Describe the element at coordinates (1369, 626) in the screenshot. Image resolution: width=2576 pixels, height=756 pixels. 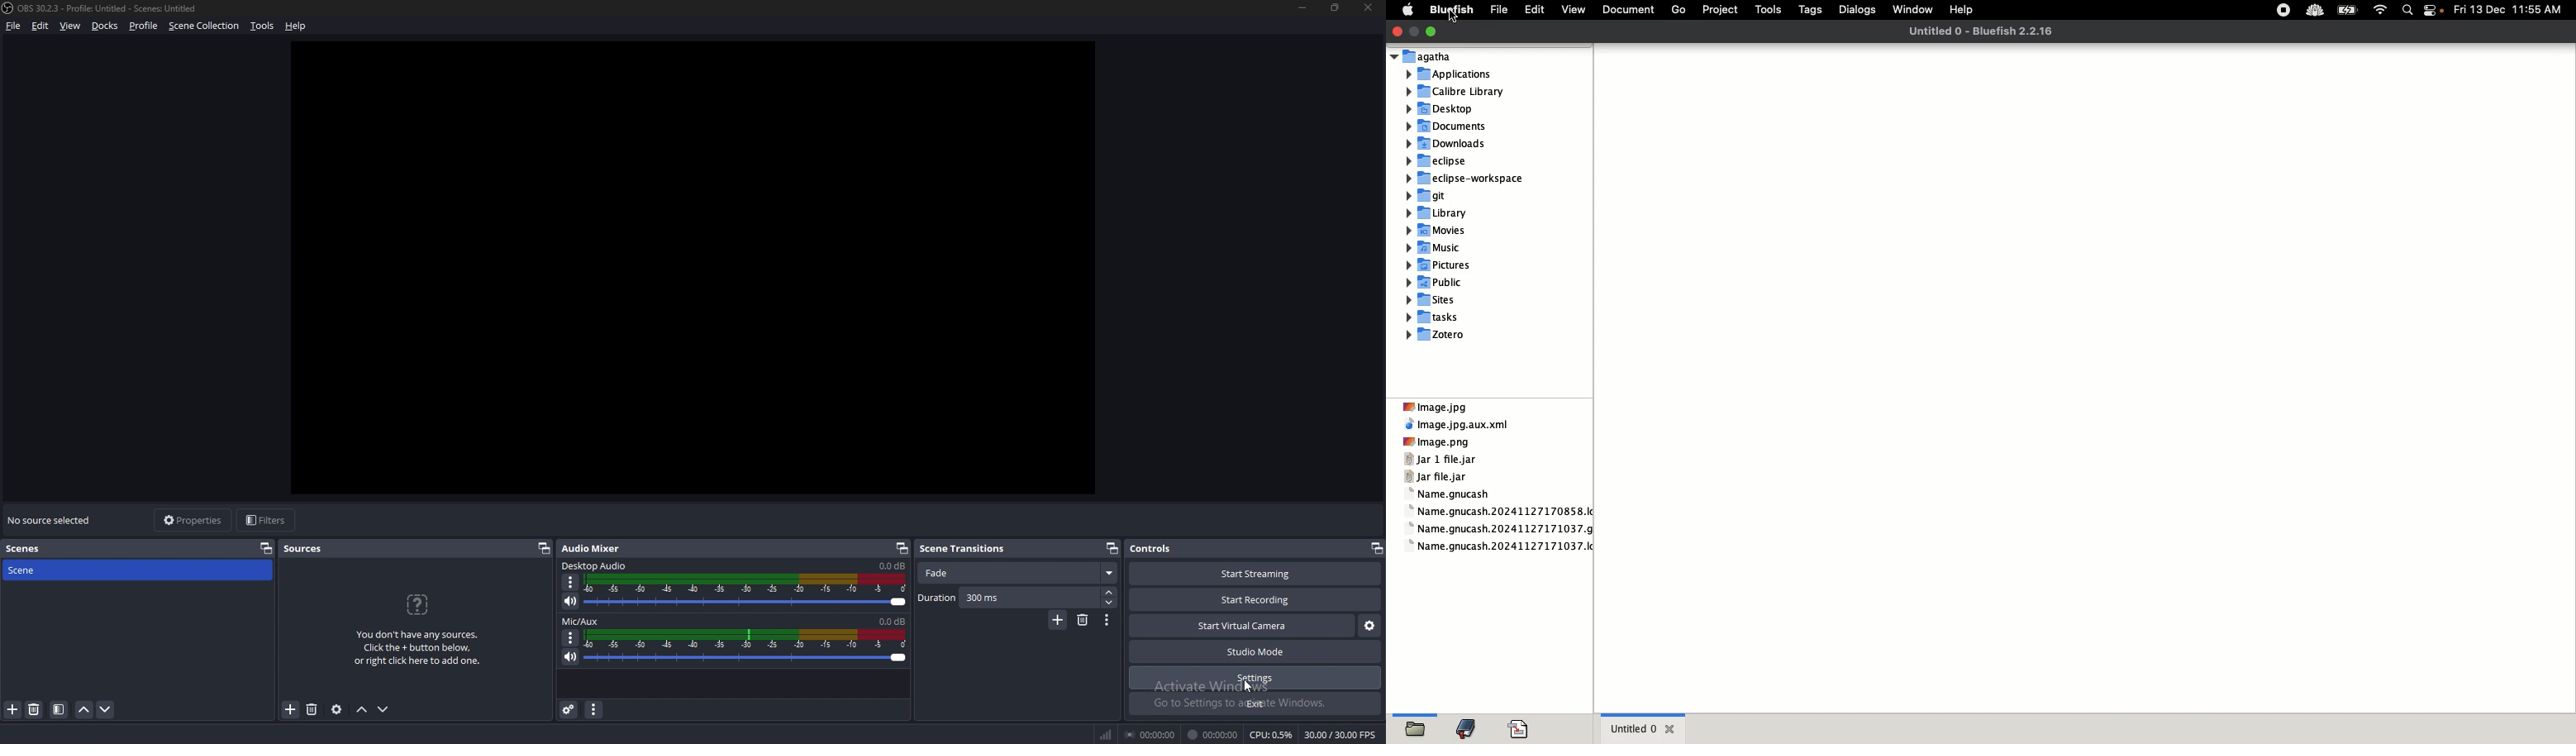
I see `virtual camera settings` at that location.